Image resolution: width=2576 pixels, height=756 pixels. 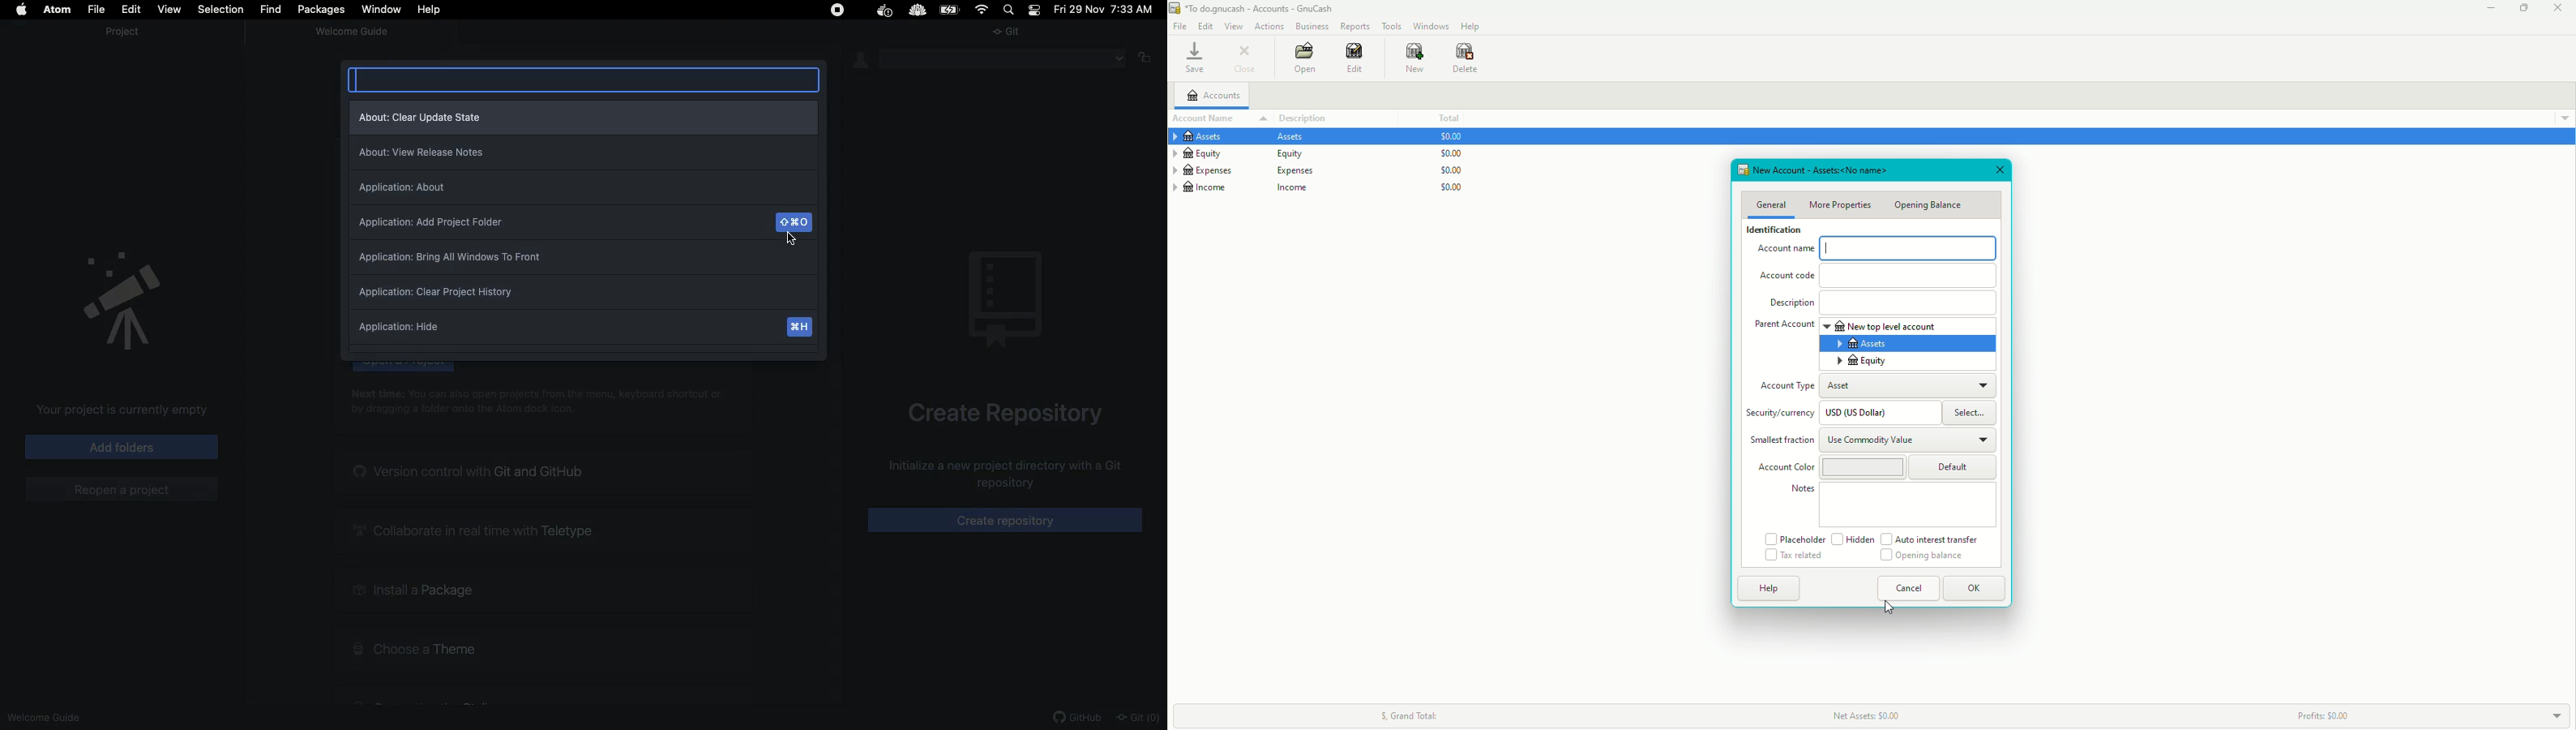 I want to click on Assets, so click(x=1245, y=138).